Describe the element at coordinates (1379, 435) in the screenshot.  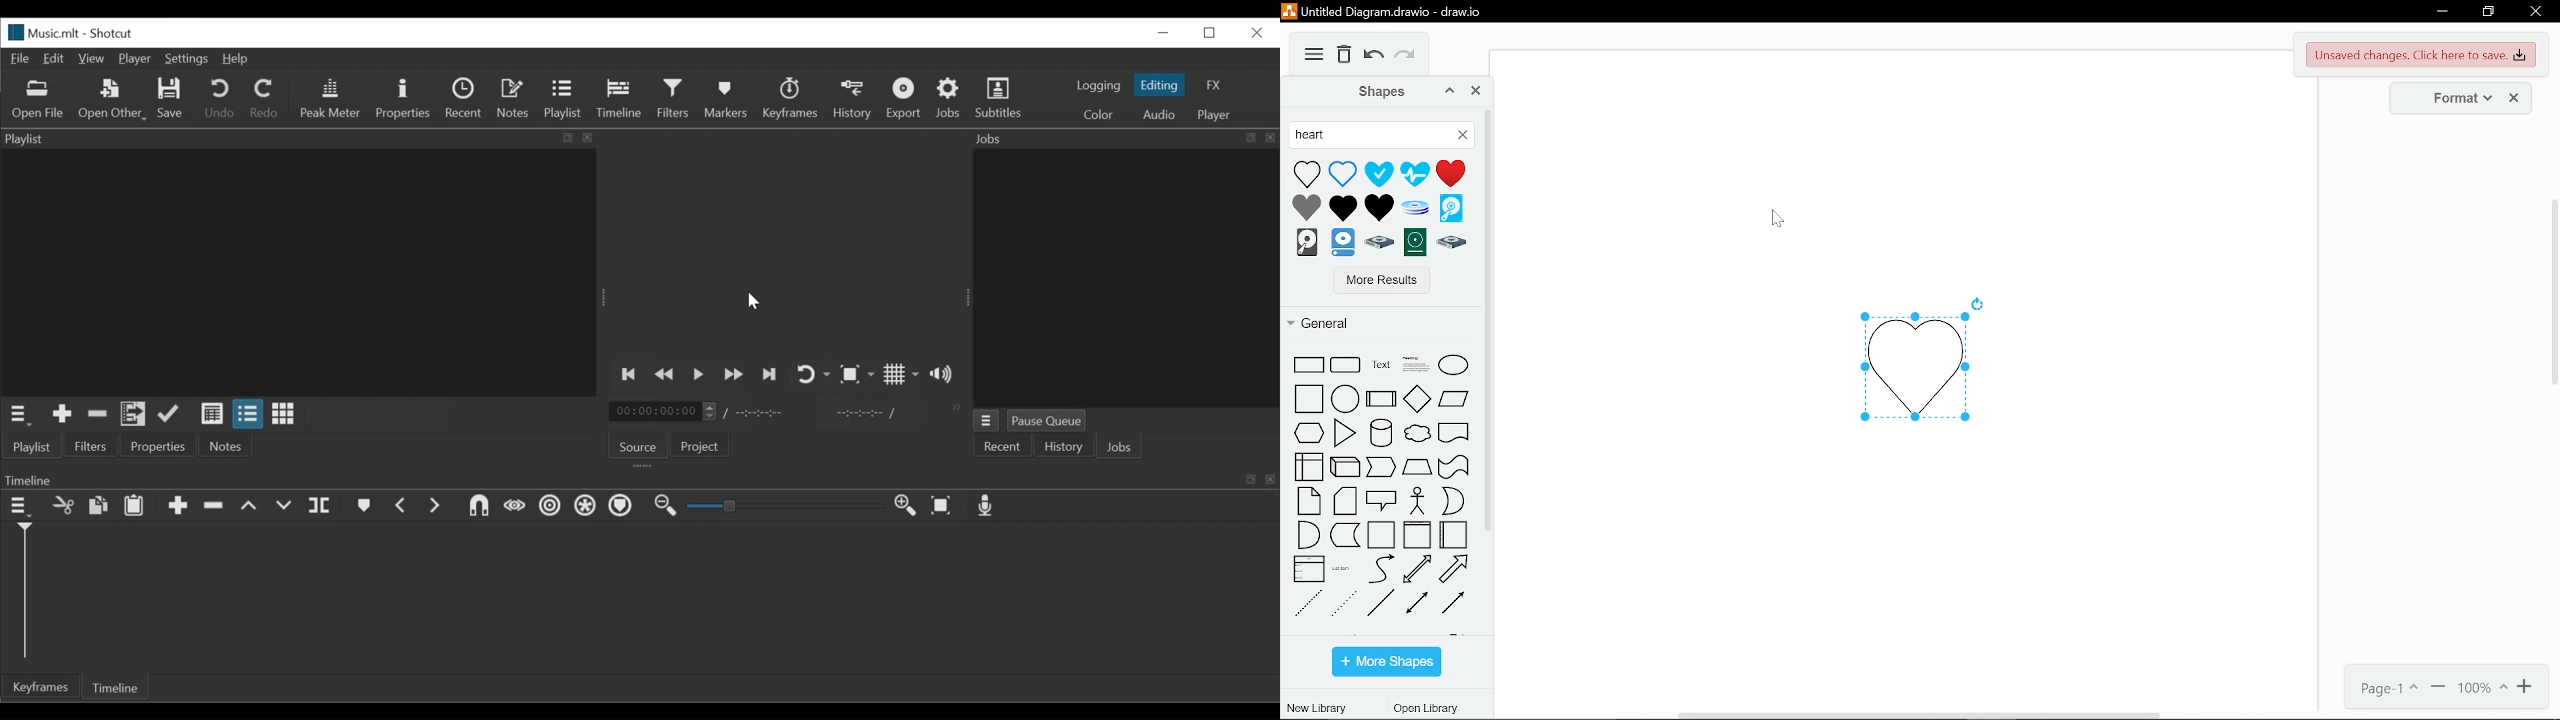
I see `cylinder` at that location.